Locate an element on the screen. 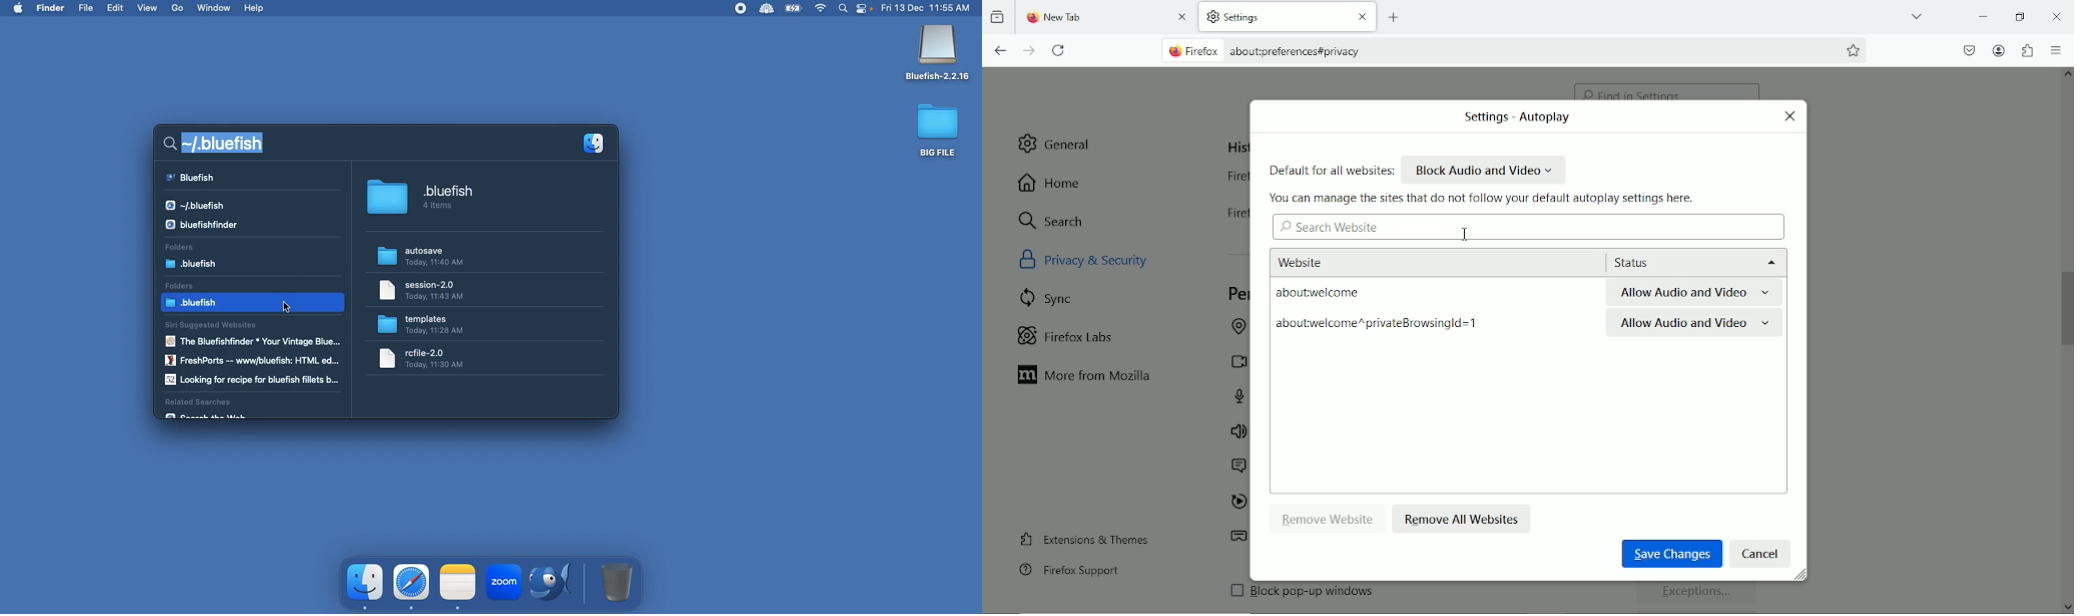  firefox is located at coordinates (1206, 52).